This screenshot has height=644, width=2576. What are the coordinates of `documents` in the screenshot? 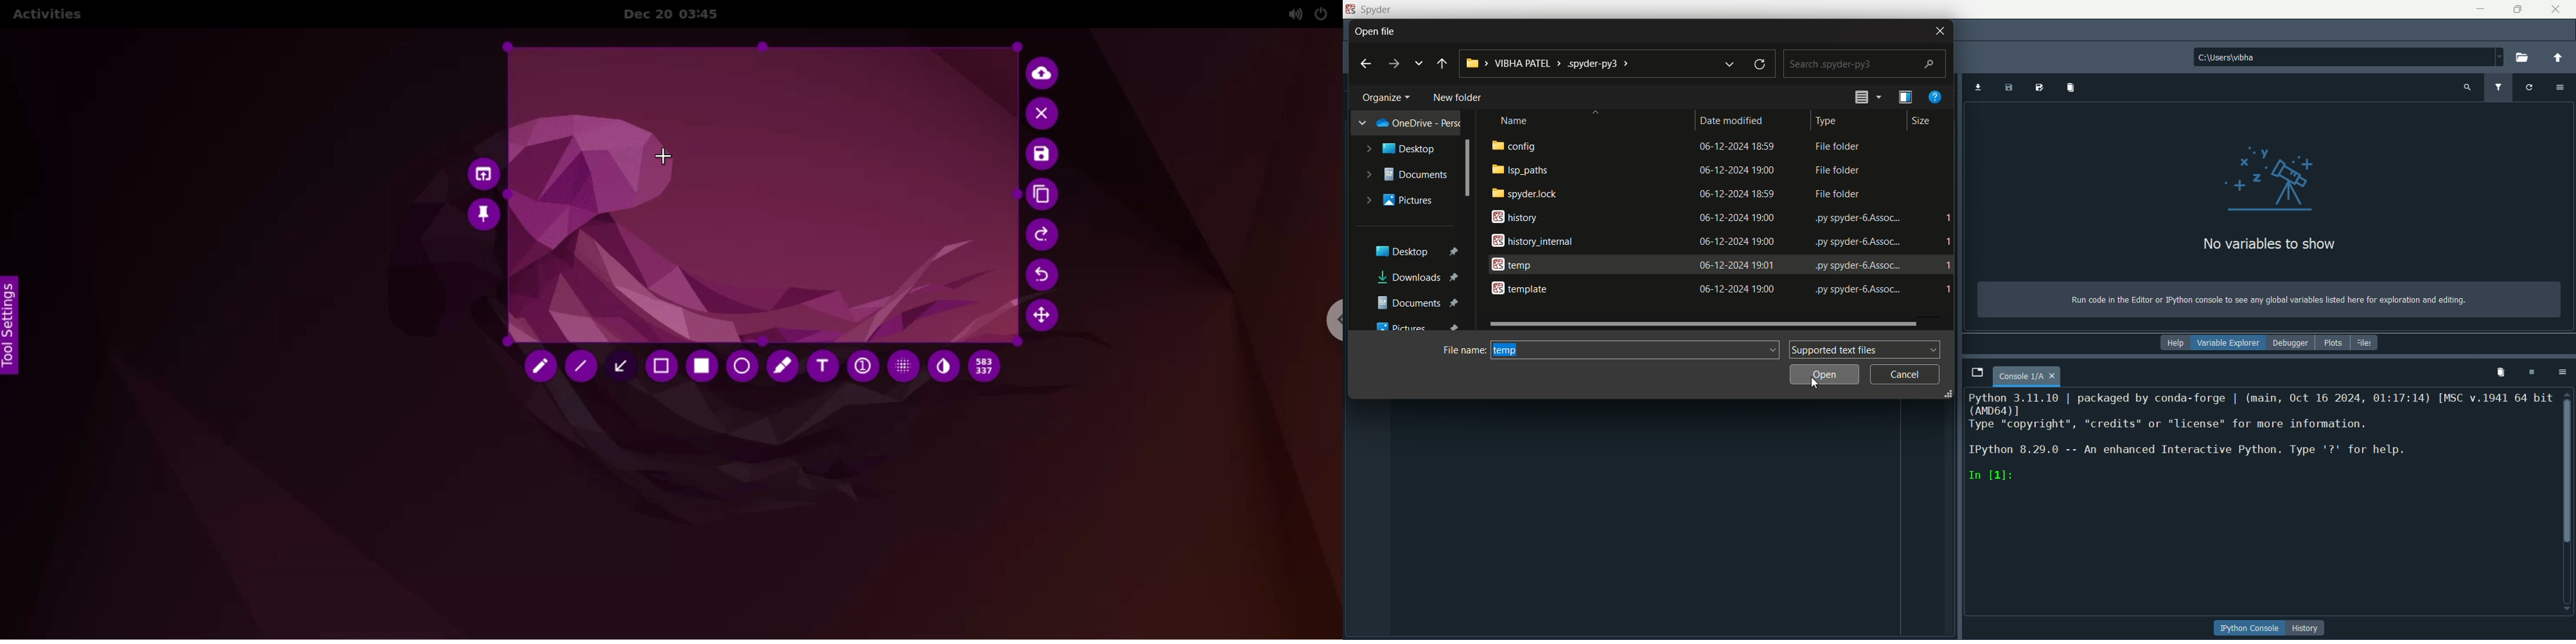 It's located at (1418, 301).